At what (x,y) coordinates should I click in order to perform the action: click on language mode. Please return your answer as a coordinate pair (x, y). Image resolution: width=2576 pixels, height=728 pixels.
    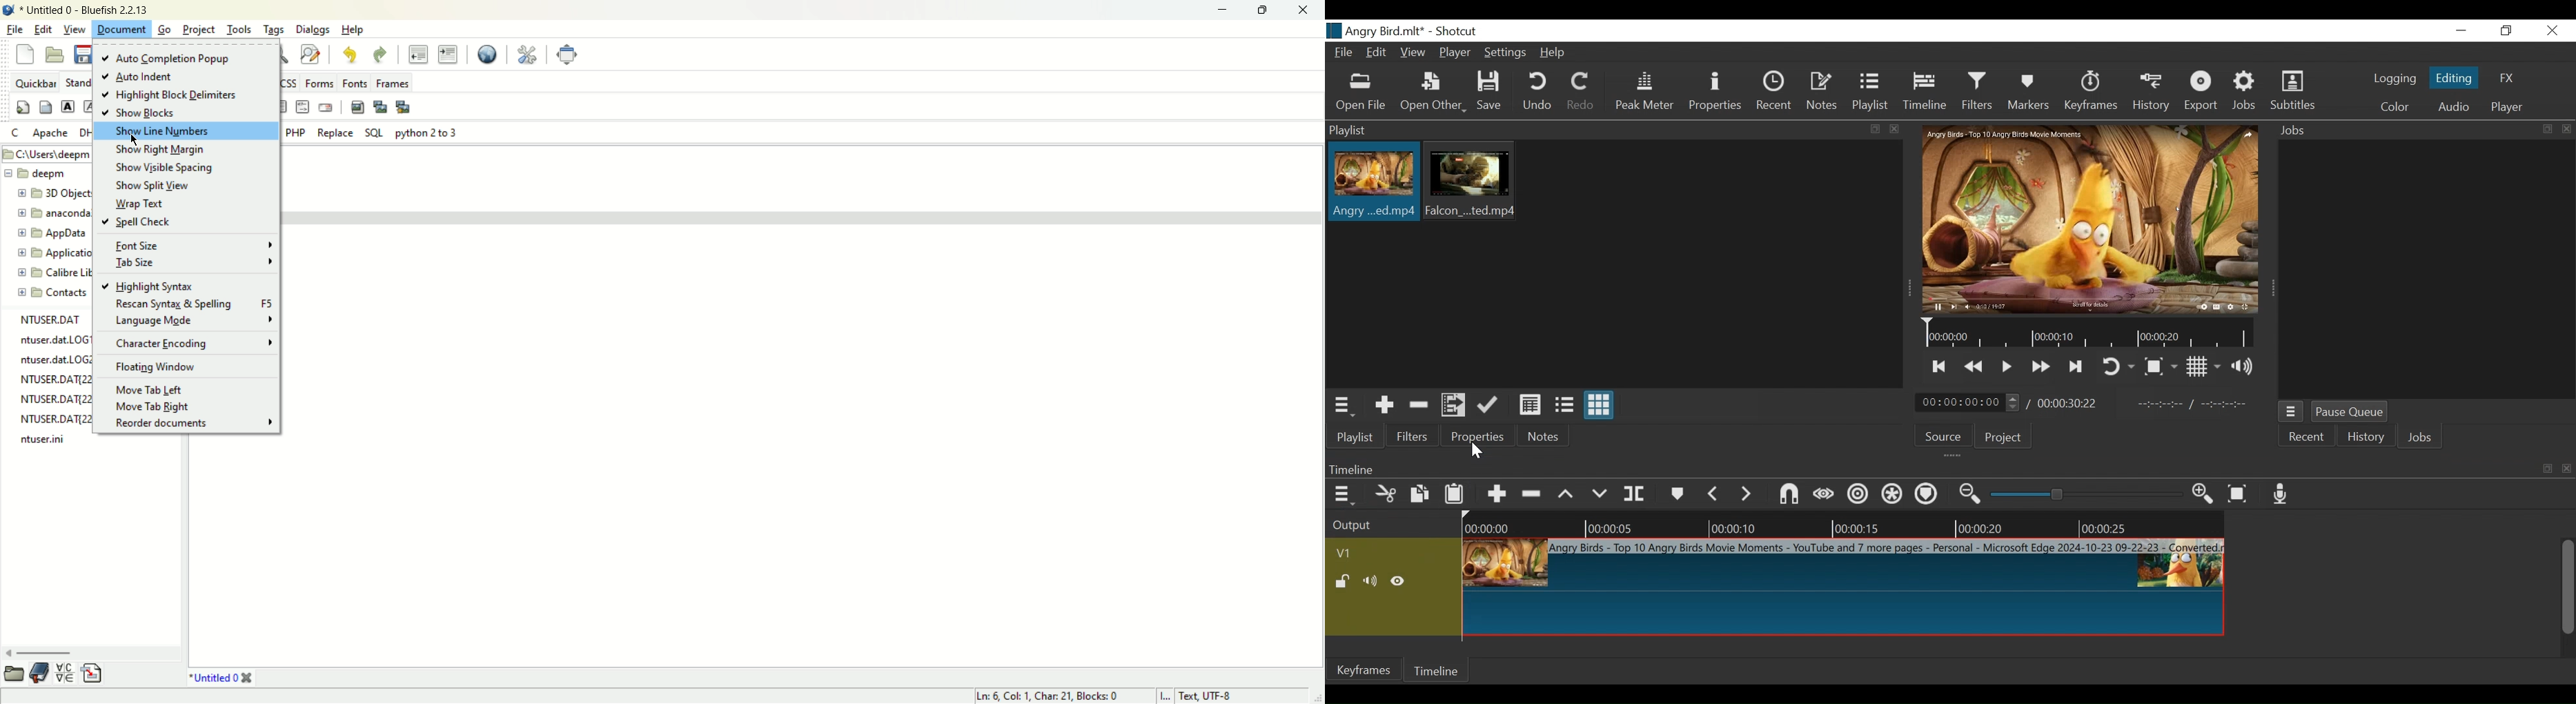
    Looking at the image, I should click on (193, 322).